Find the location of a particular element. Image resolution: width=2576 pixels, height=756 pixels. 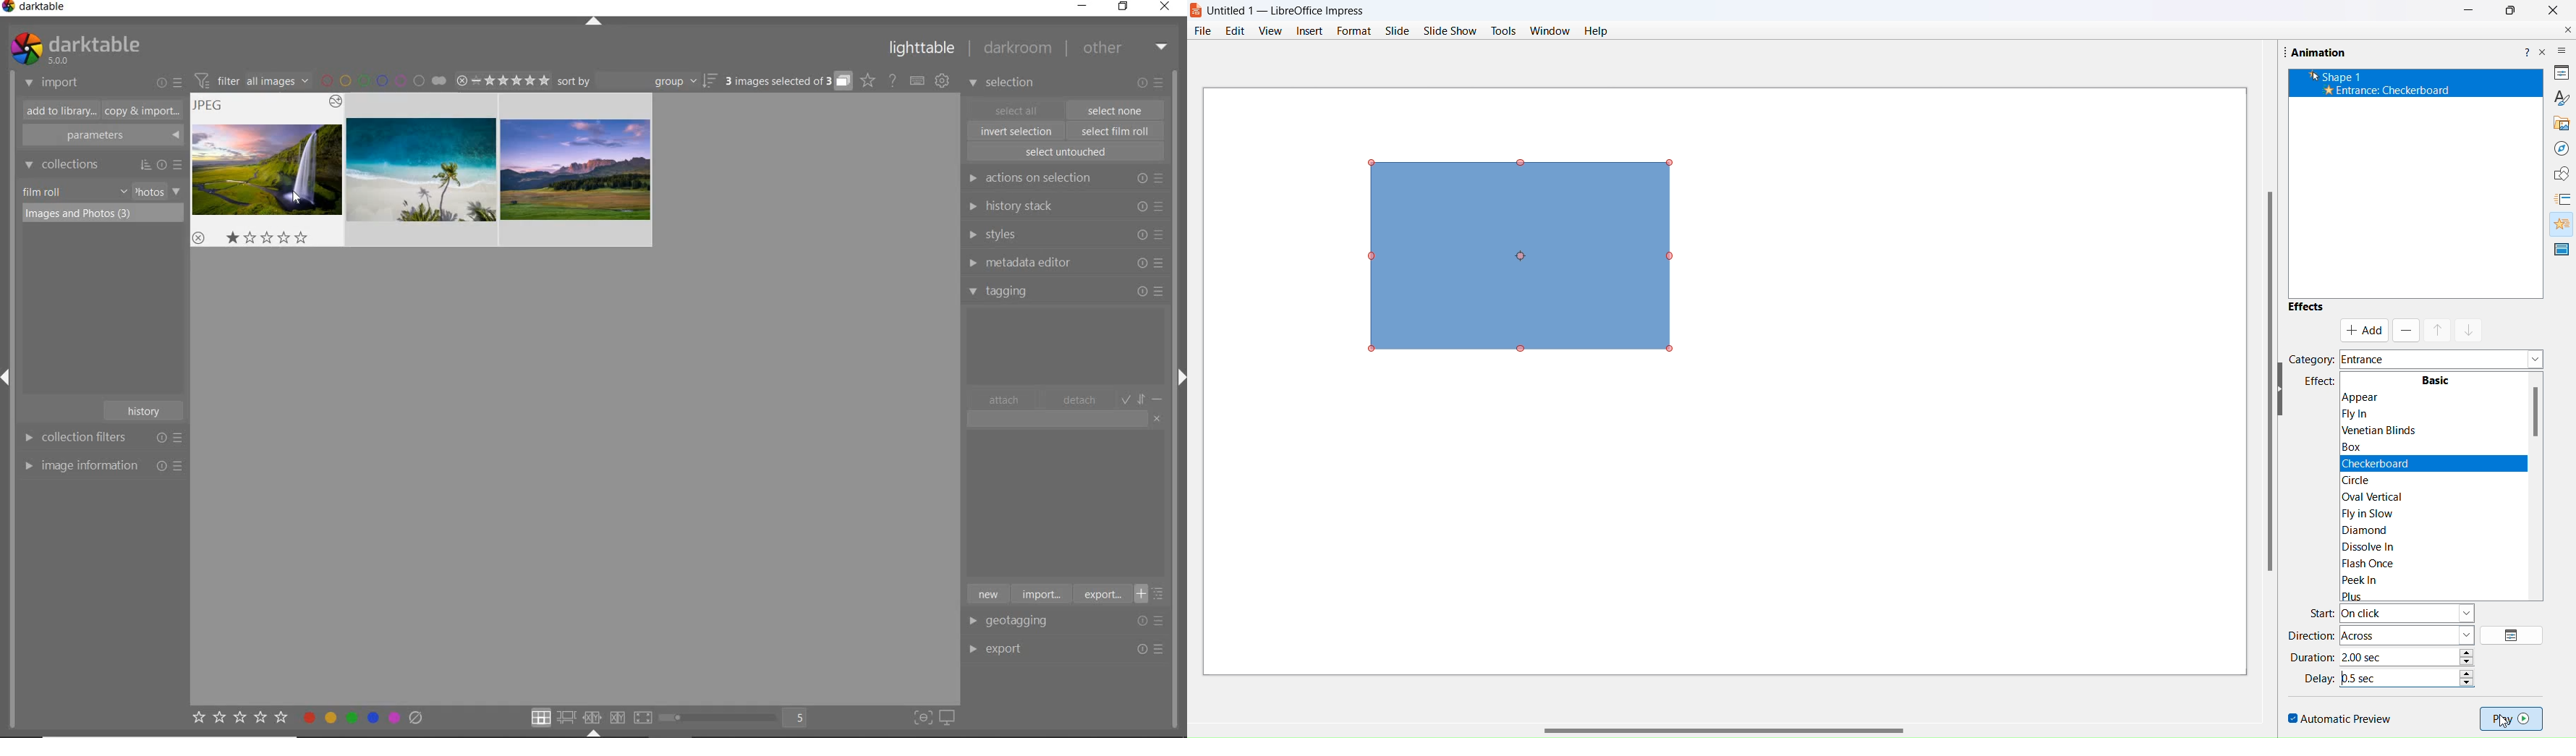

geotagging is located at coordinates (1021, 622).